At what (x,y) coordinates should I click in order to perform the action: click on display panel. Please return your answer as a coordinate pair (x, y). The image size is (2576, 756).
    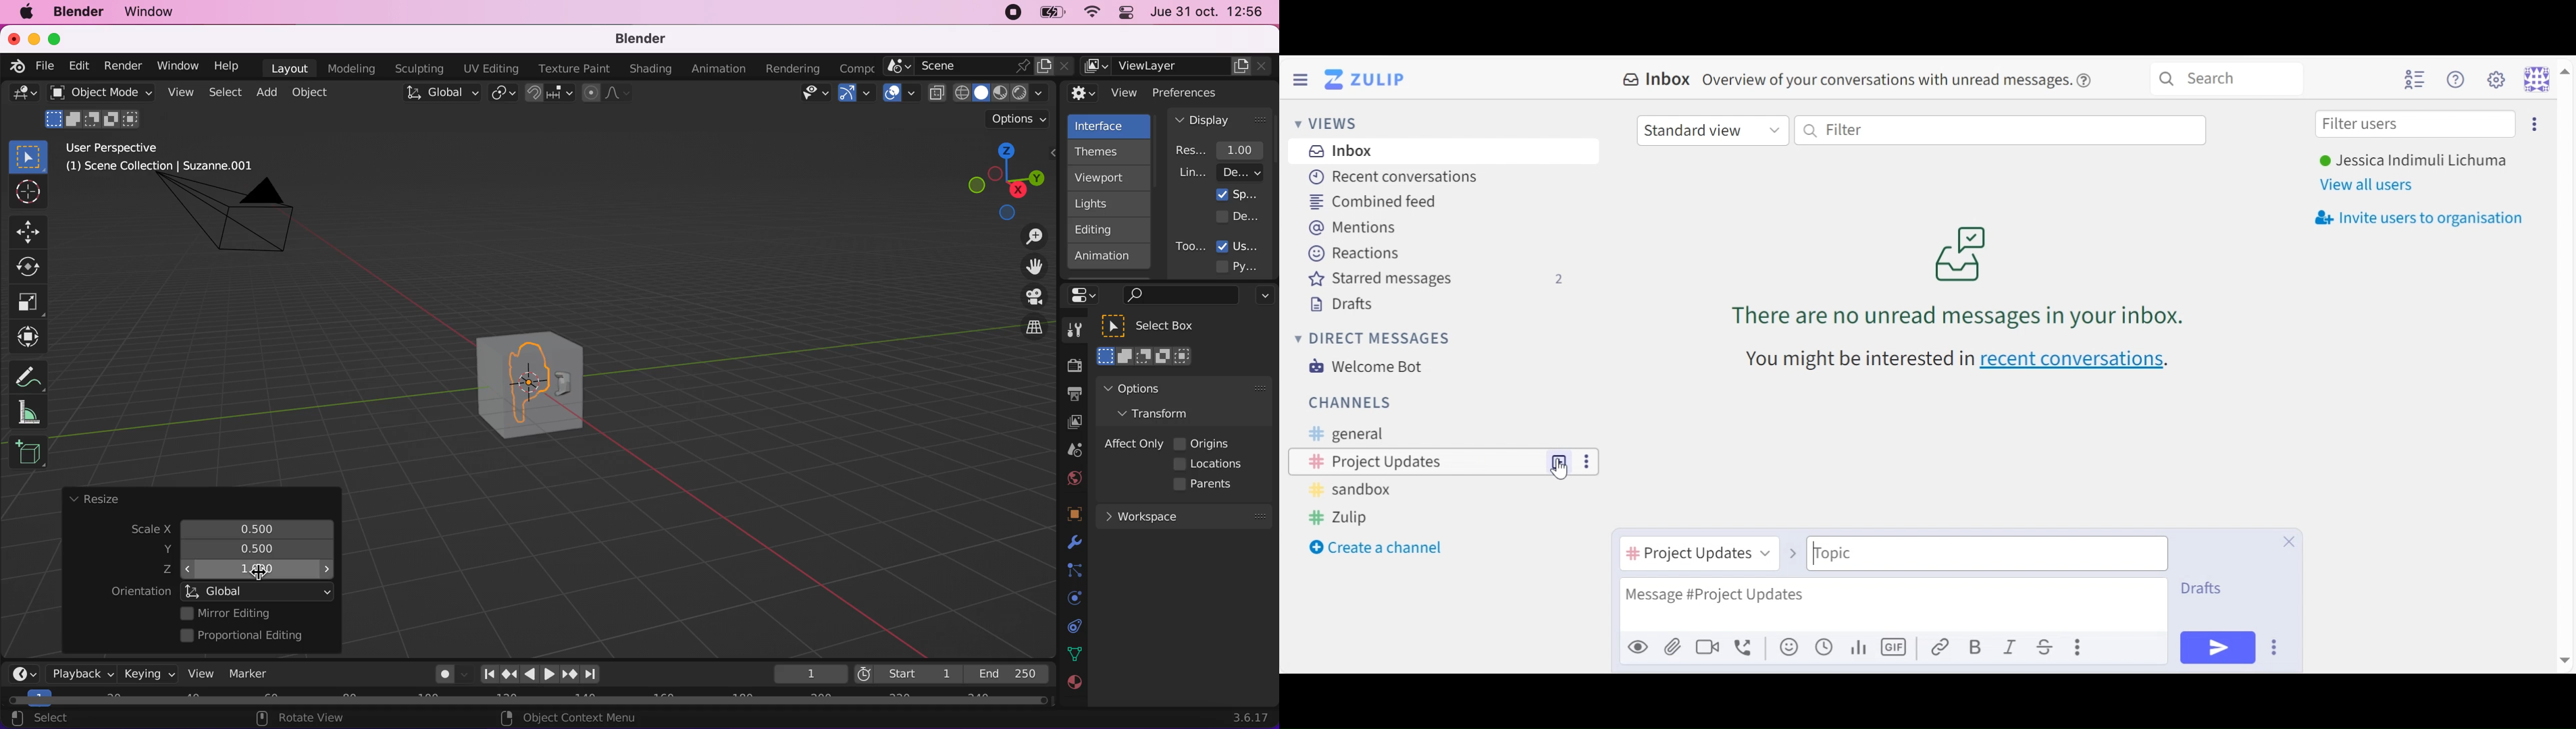
    Looking at the image, I should click on (1221, 119).